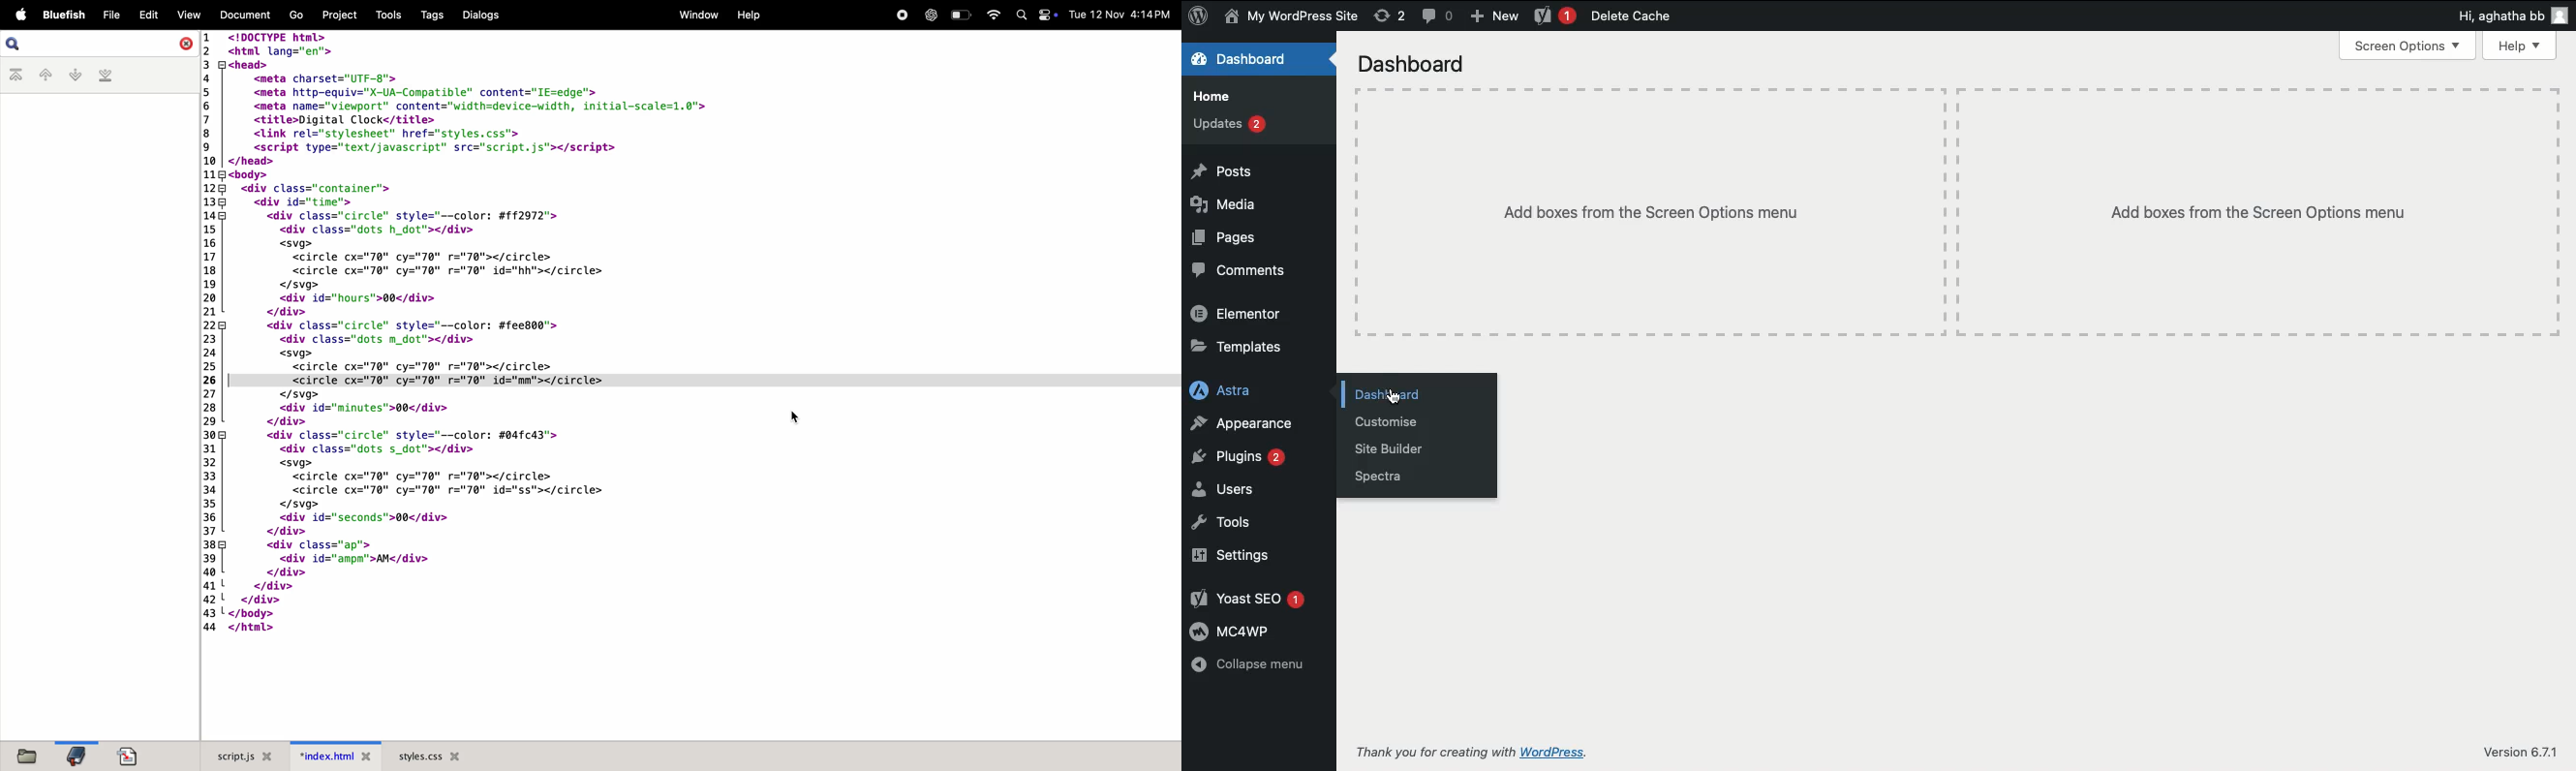 This screenshot has height=784, width=2576. What do you see at coordinates (43, 75) in the screenshot?
I see `previous bookmark` at bounding box center [43, 75].